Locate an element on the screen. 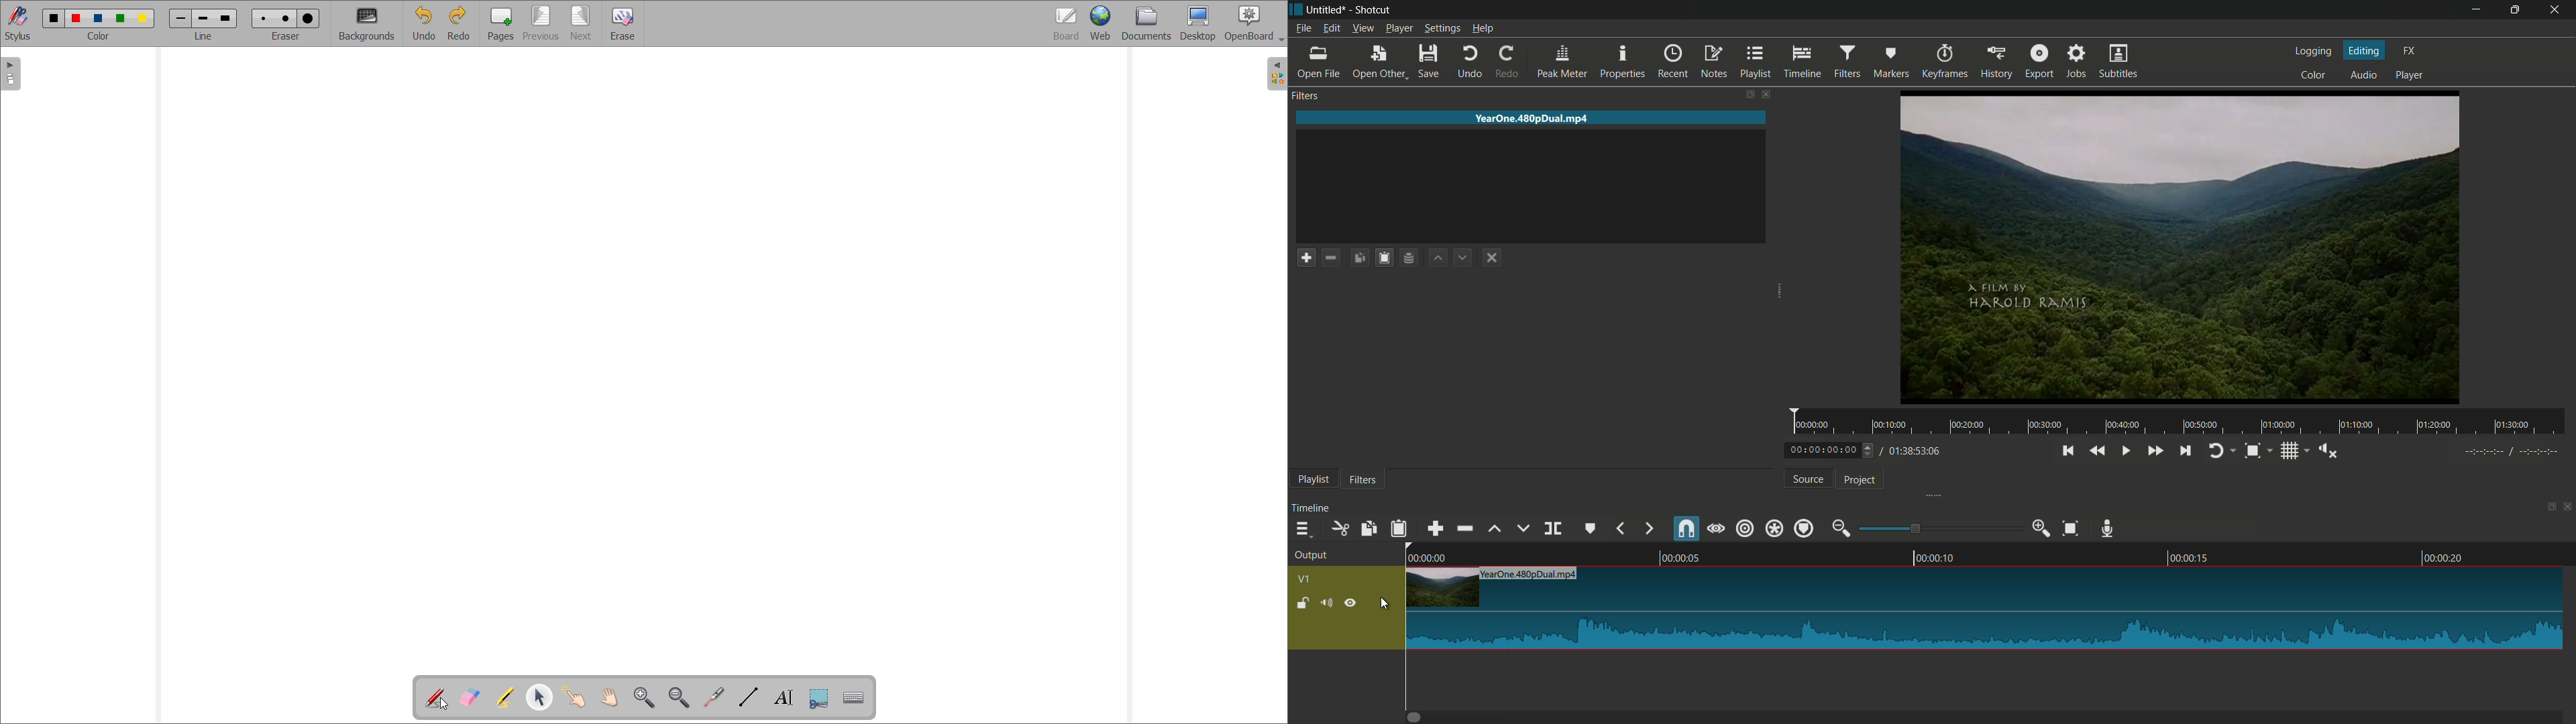 Image resolution: width=2576 pixels, height=728 pixels. redo is located at coordinates (1508, 62).